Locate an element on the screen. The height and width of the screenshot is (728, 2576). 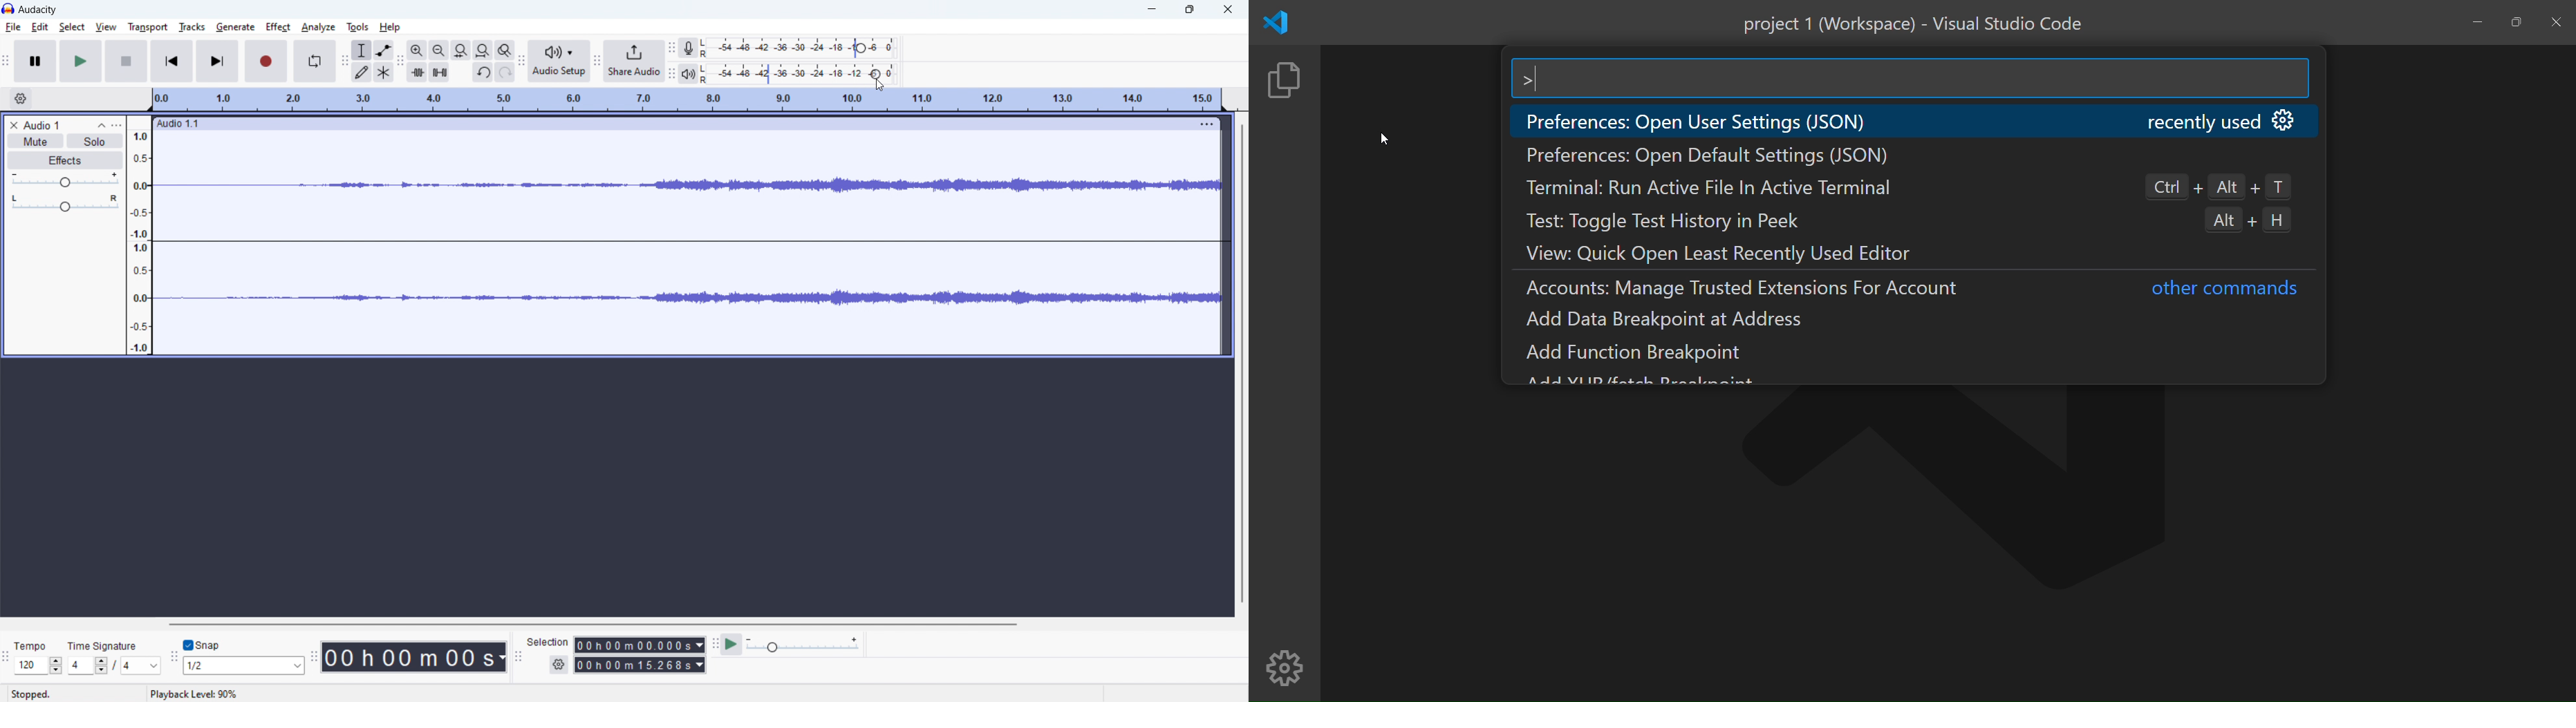
selection is located at coordinates (547, 642).